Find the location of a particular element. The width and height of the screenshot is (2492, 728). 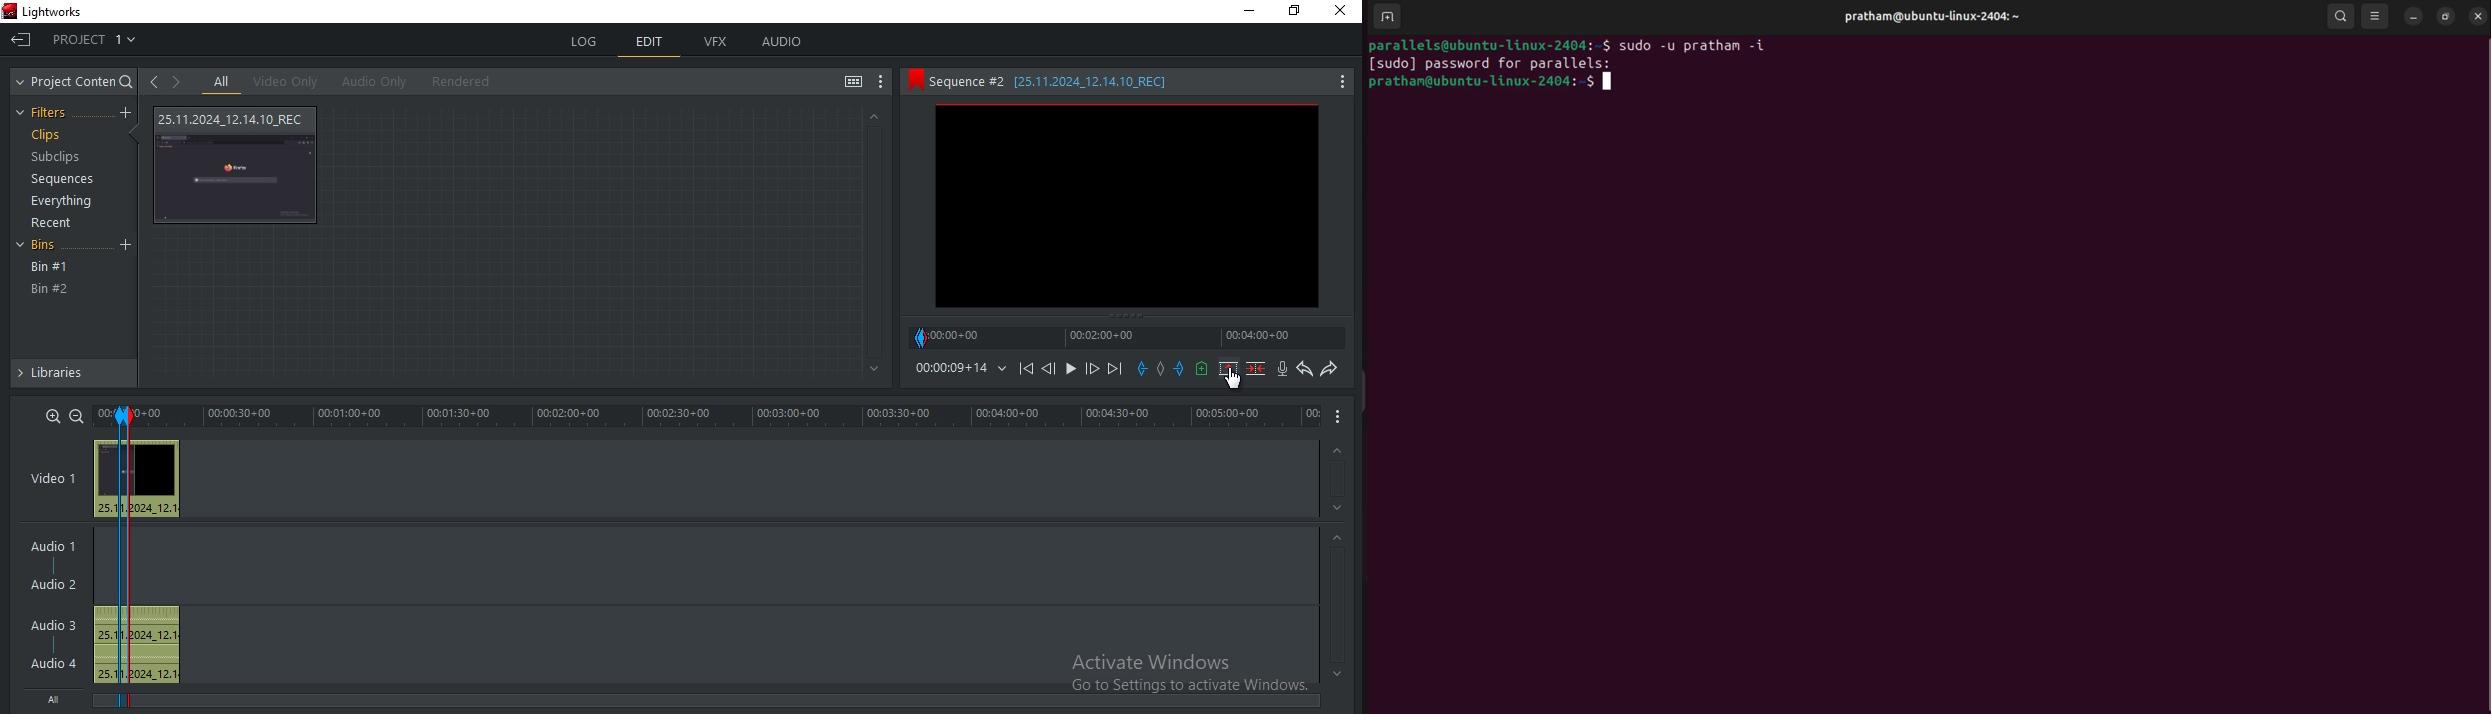

bash prompt is located at coordinates (1487, 43).